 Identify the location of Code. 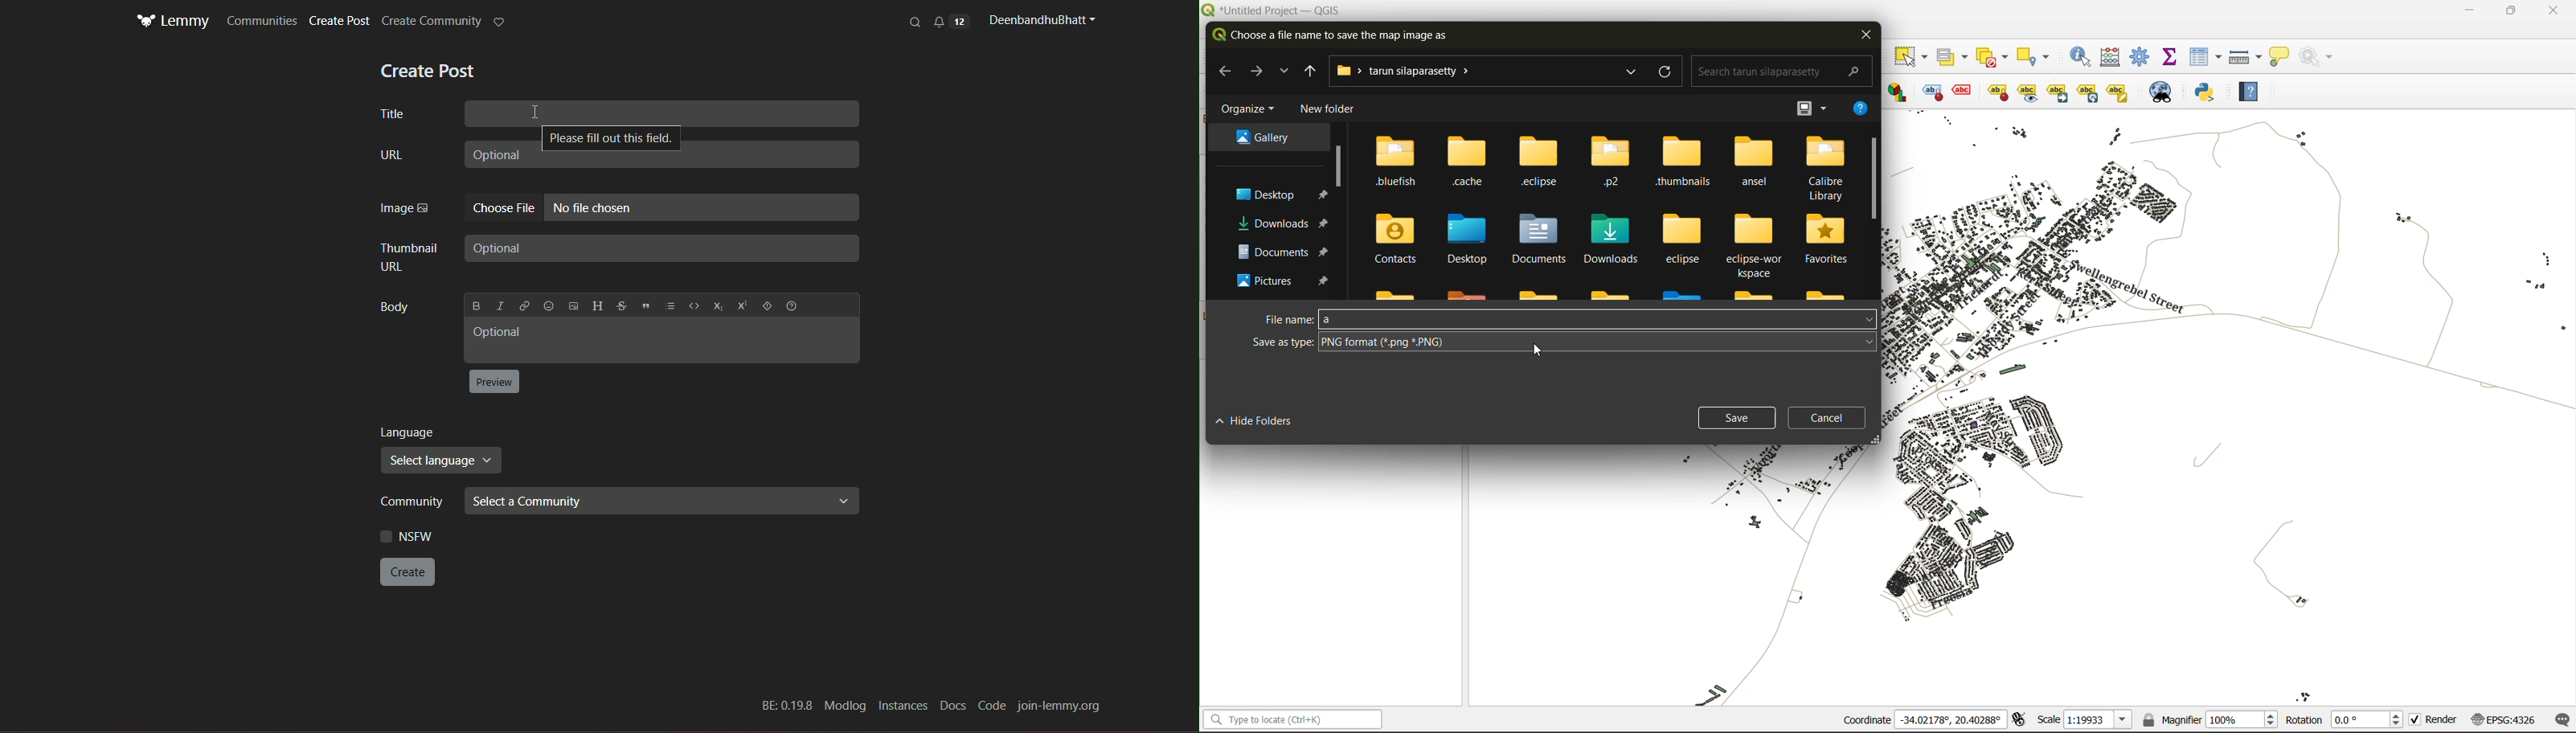
(992, 706).